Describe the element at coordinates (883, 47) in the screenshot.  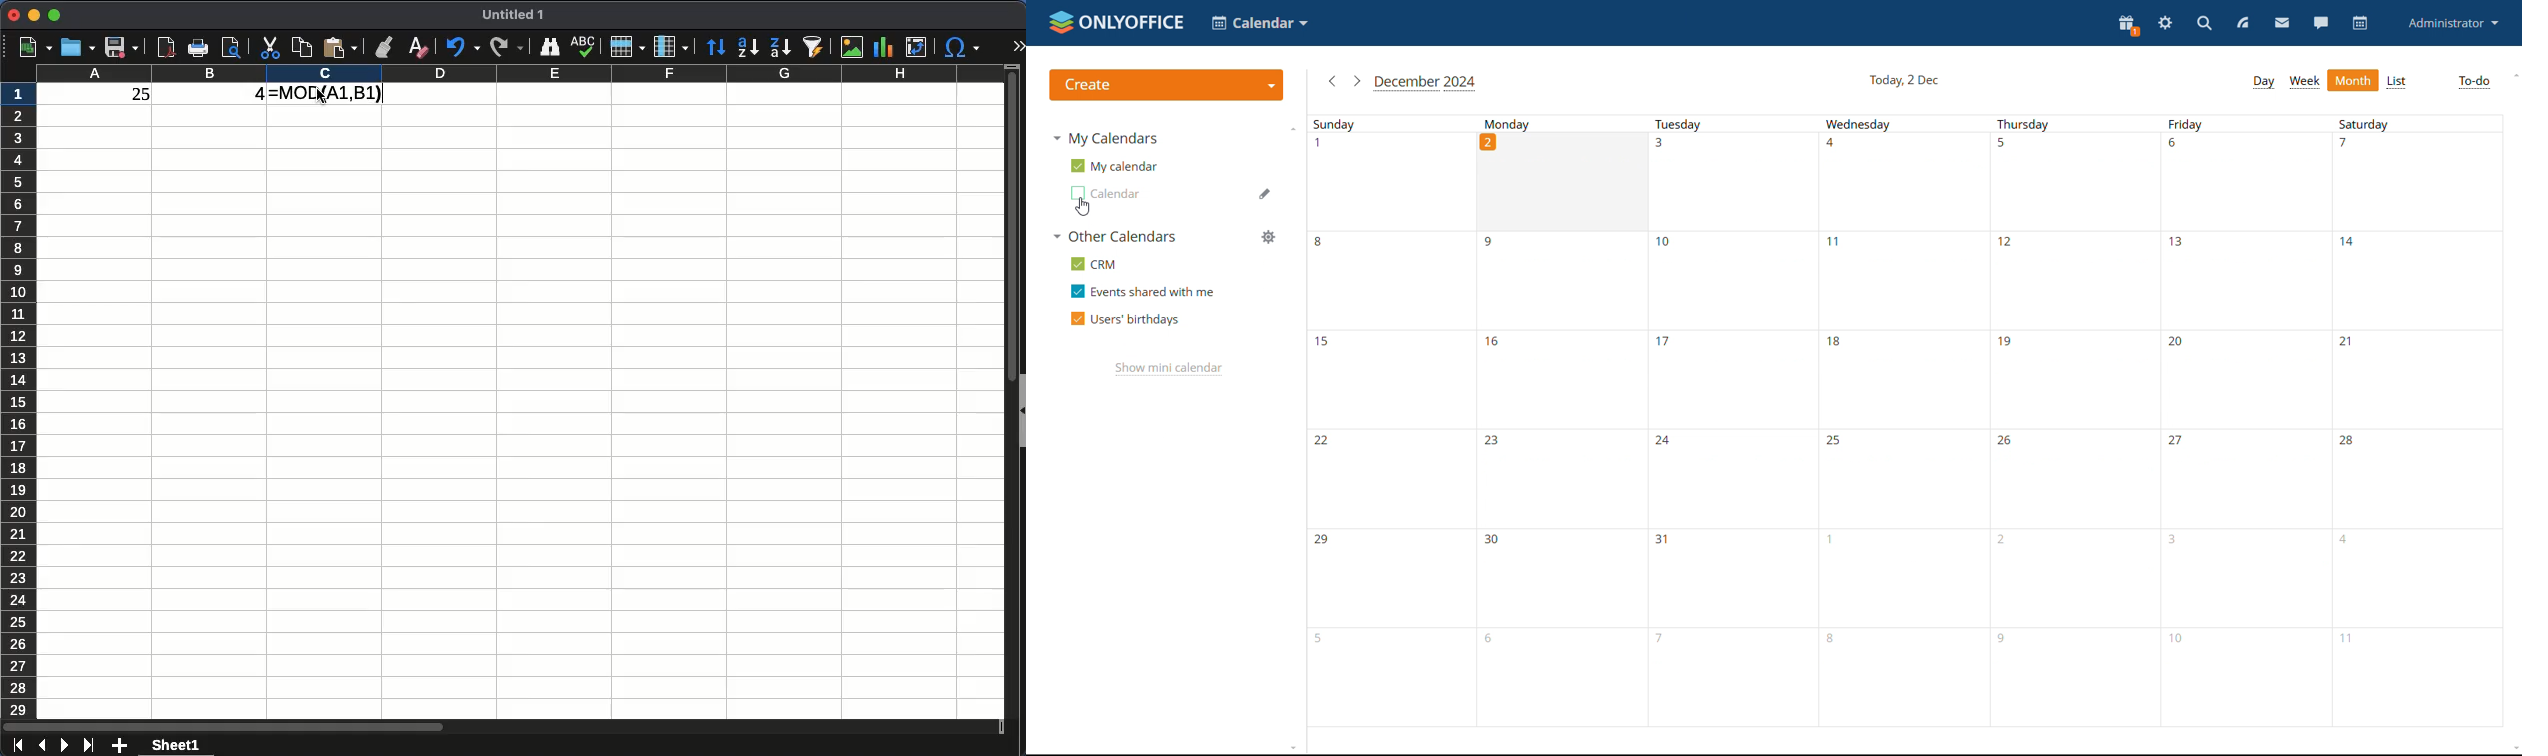
I see `chart` at that location.